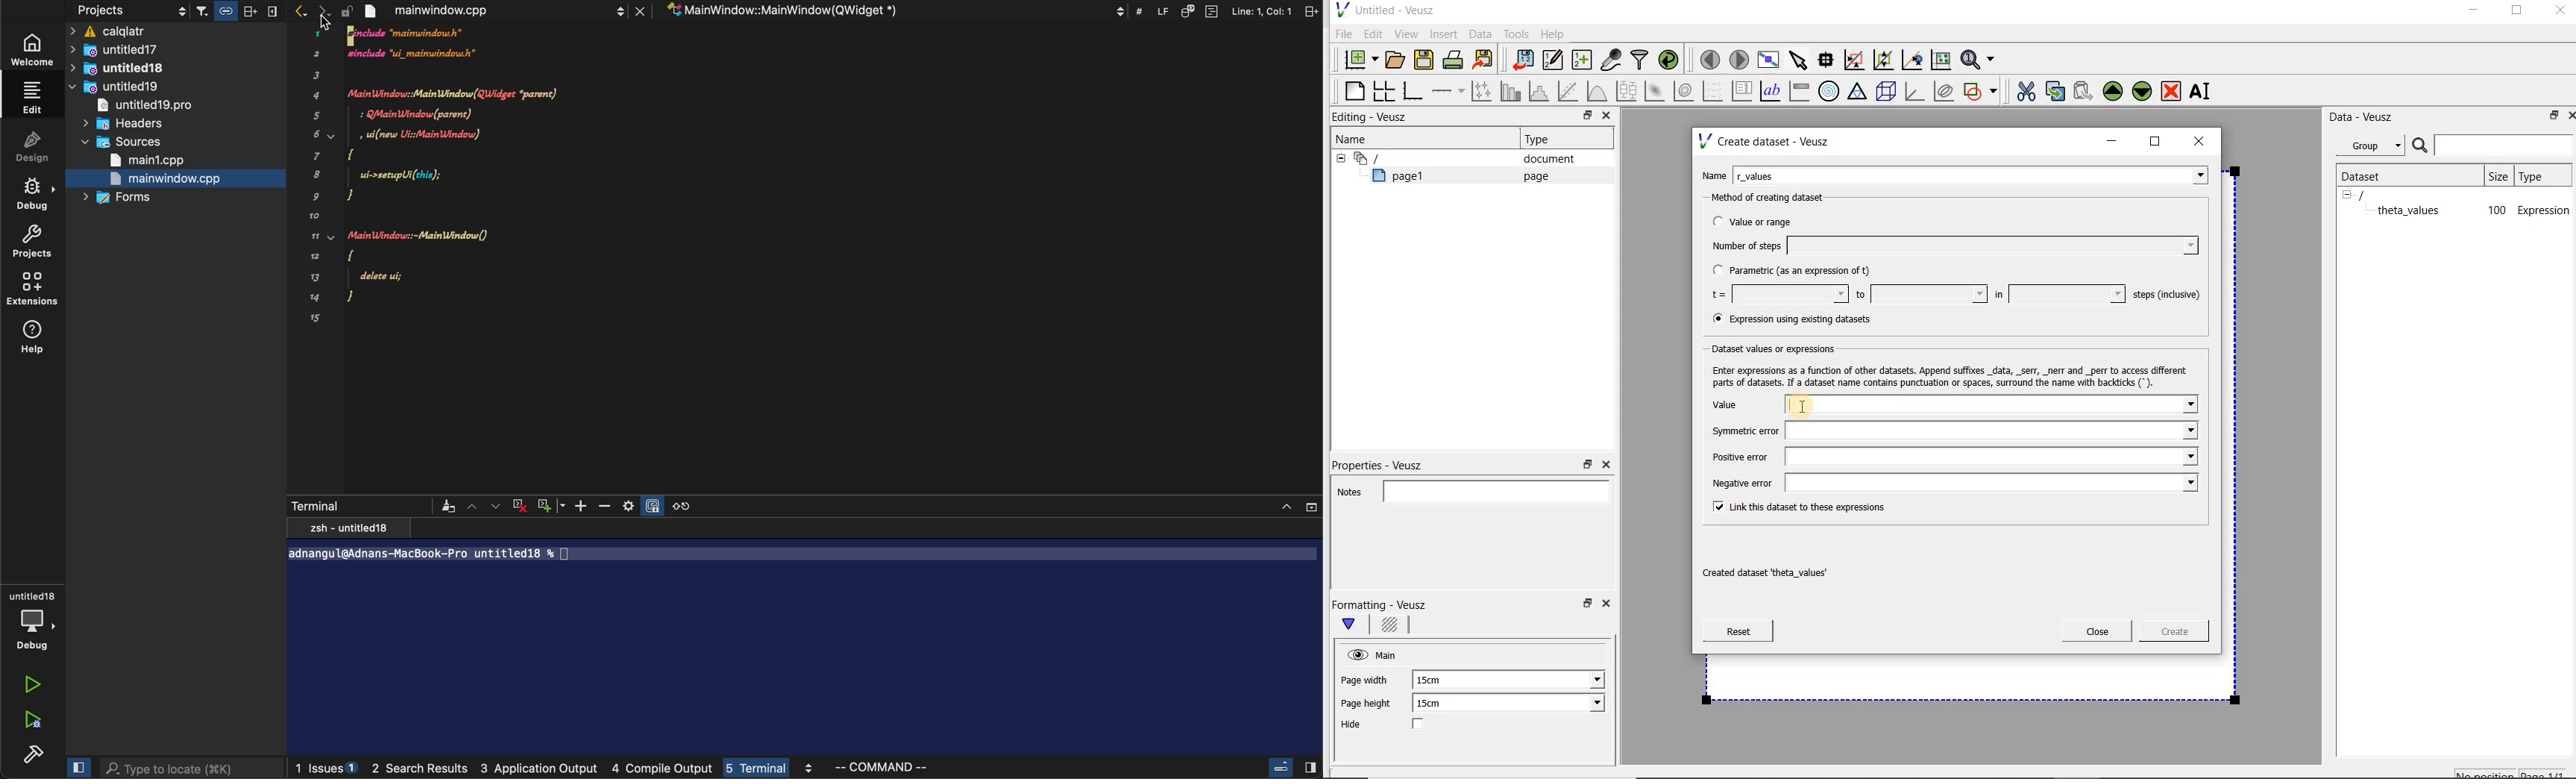 Image resolution: width=2576 pixels, height=784 pixels. Describe the element at coordinates (114, 200) in the screenshot. I see `forms` at that location.